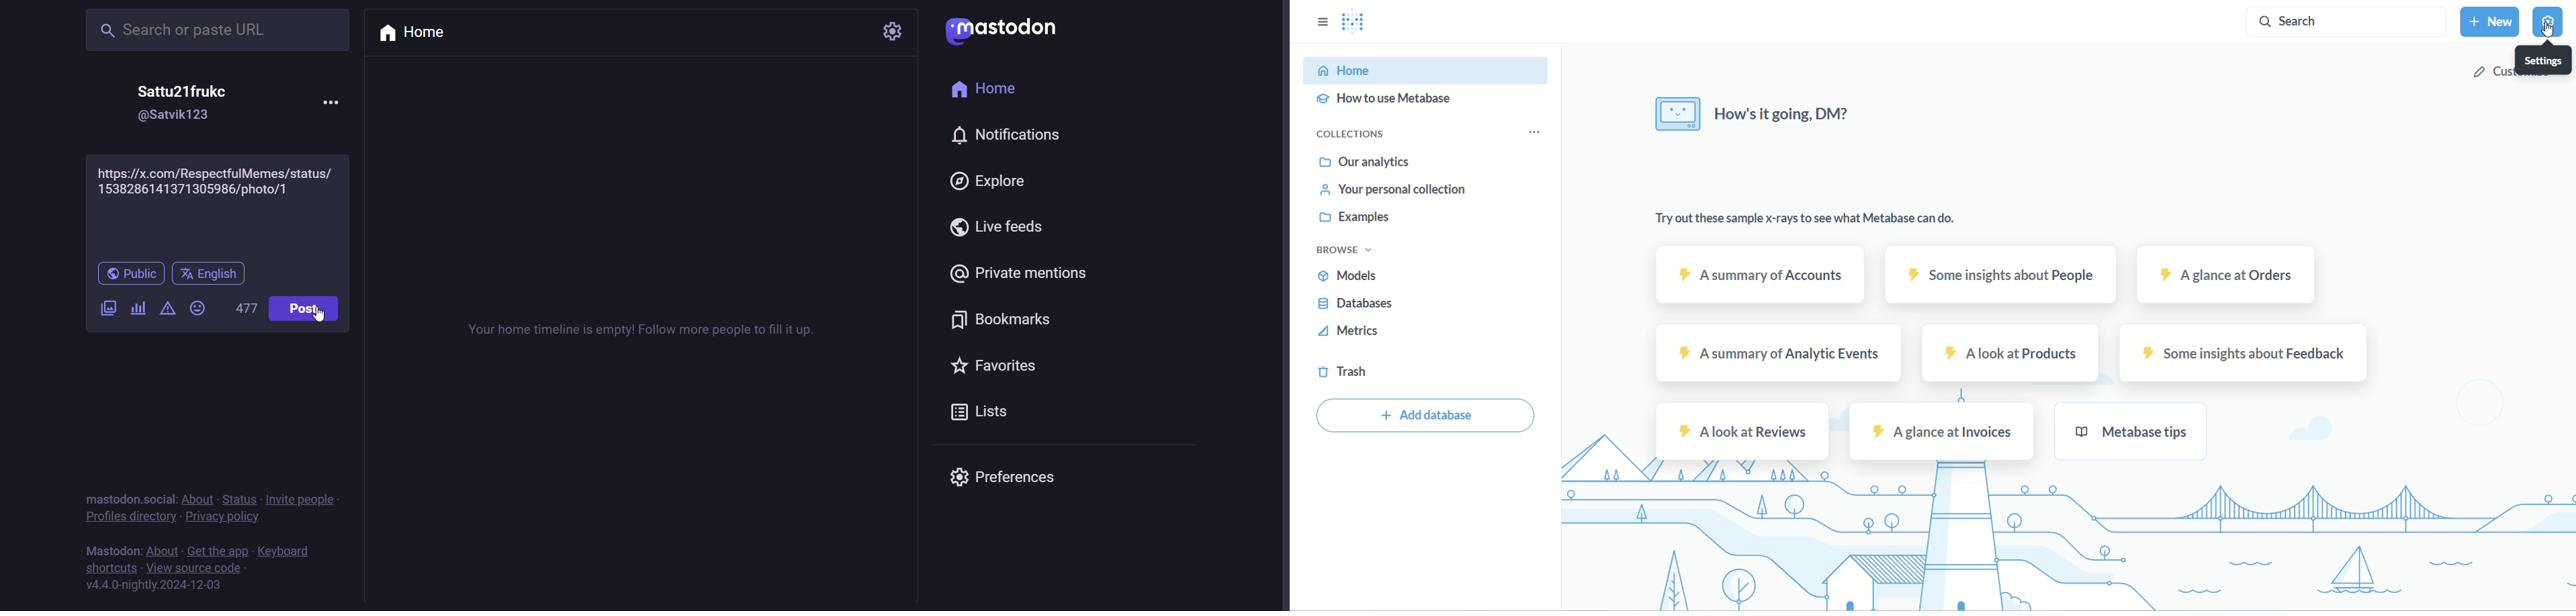 The height and width of the screenshot is (616, 2576). Describe the element at coordinates (1424, 419) in the screenshot. I see `add database` at that location.